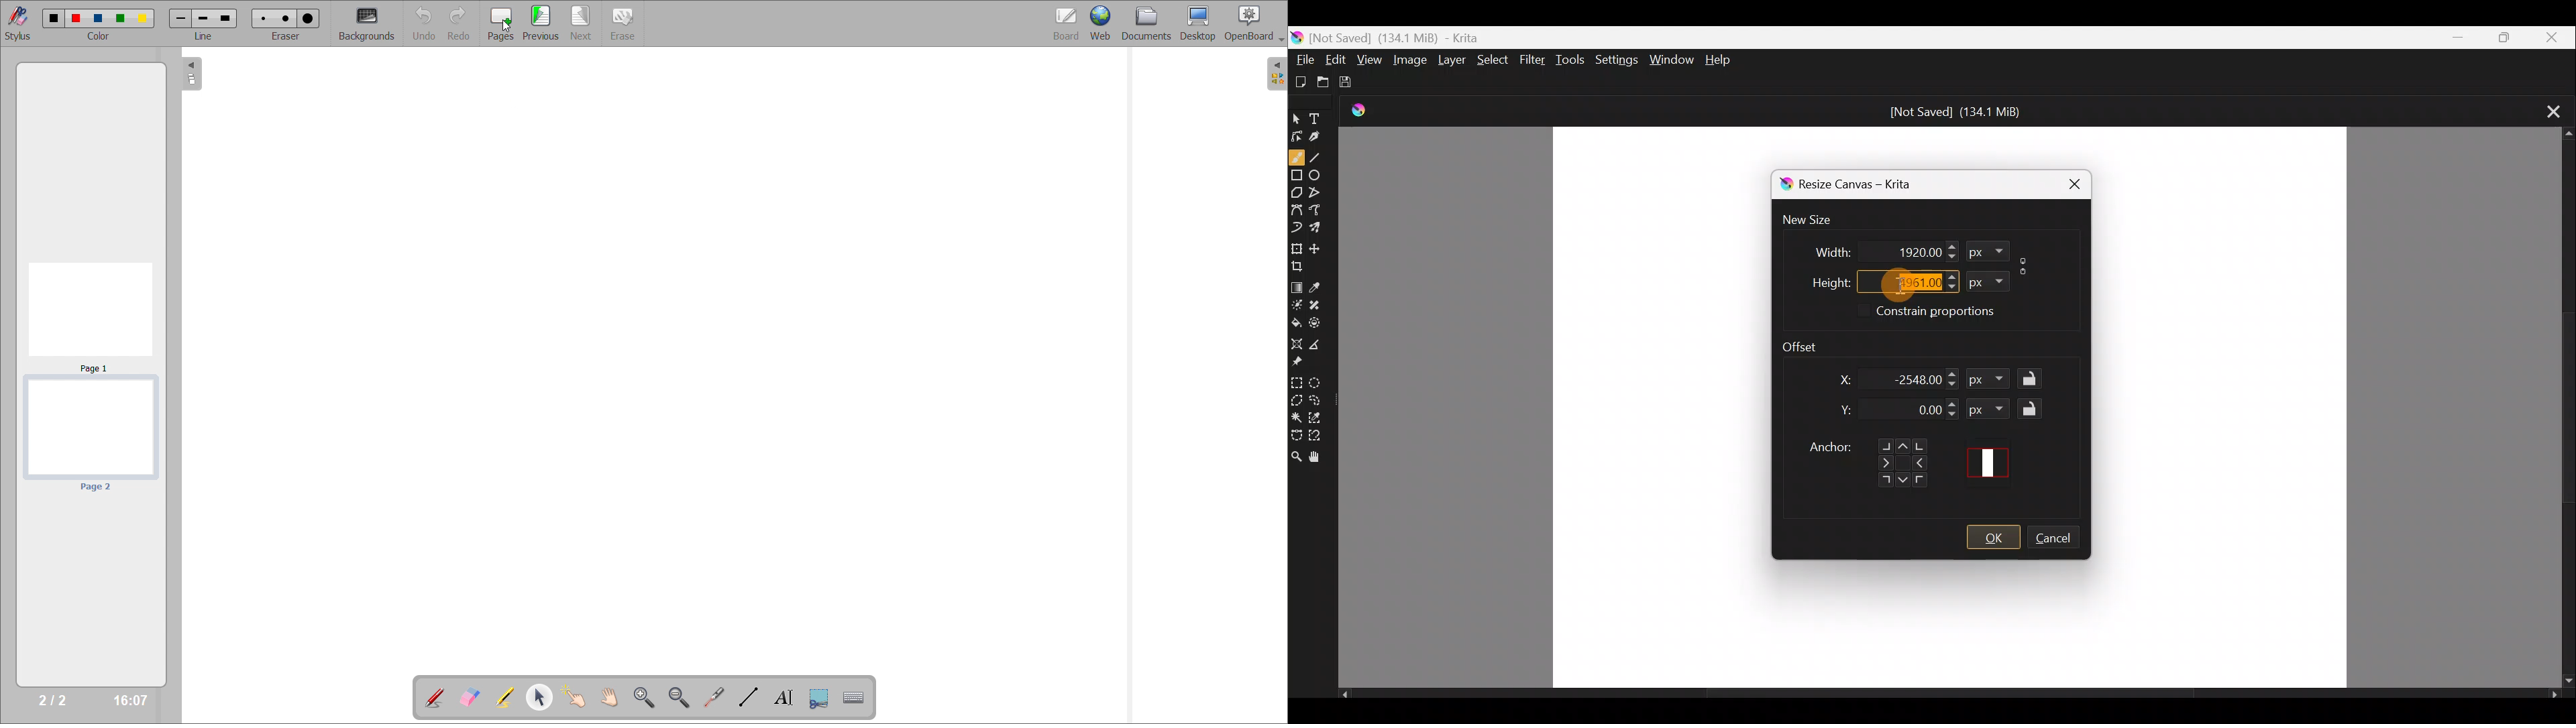 Image resolution: width=2576 pixels, height=728 pixels. Describe the element at coordinates (2548, 110) in the screenshot. I see `Close tab` at that location.